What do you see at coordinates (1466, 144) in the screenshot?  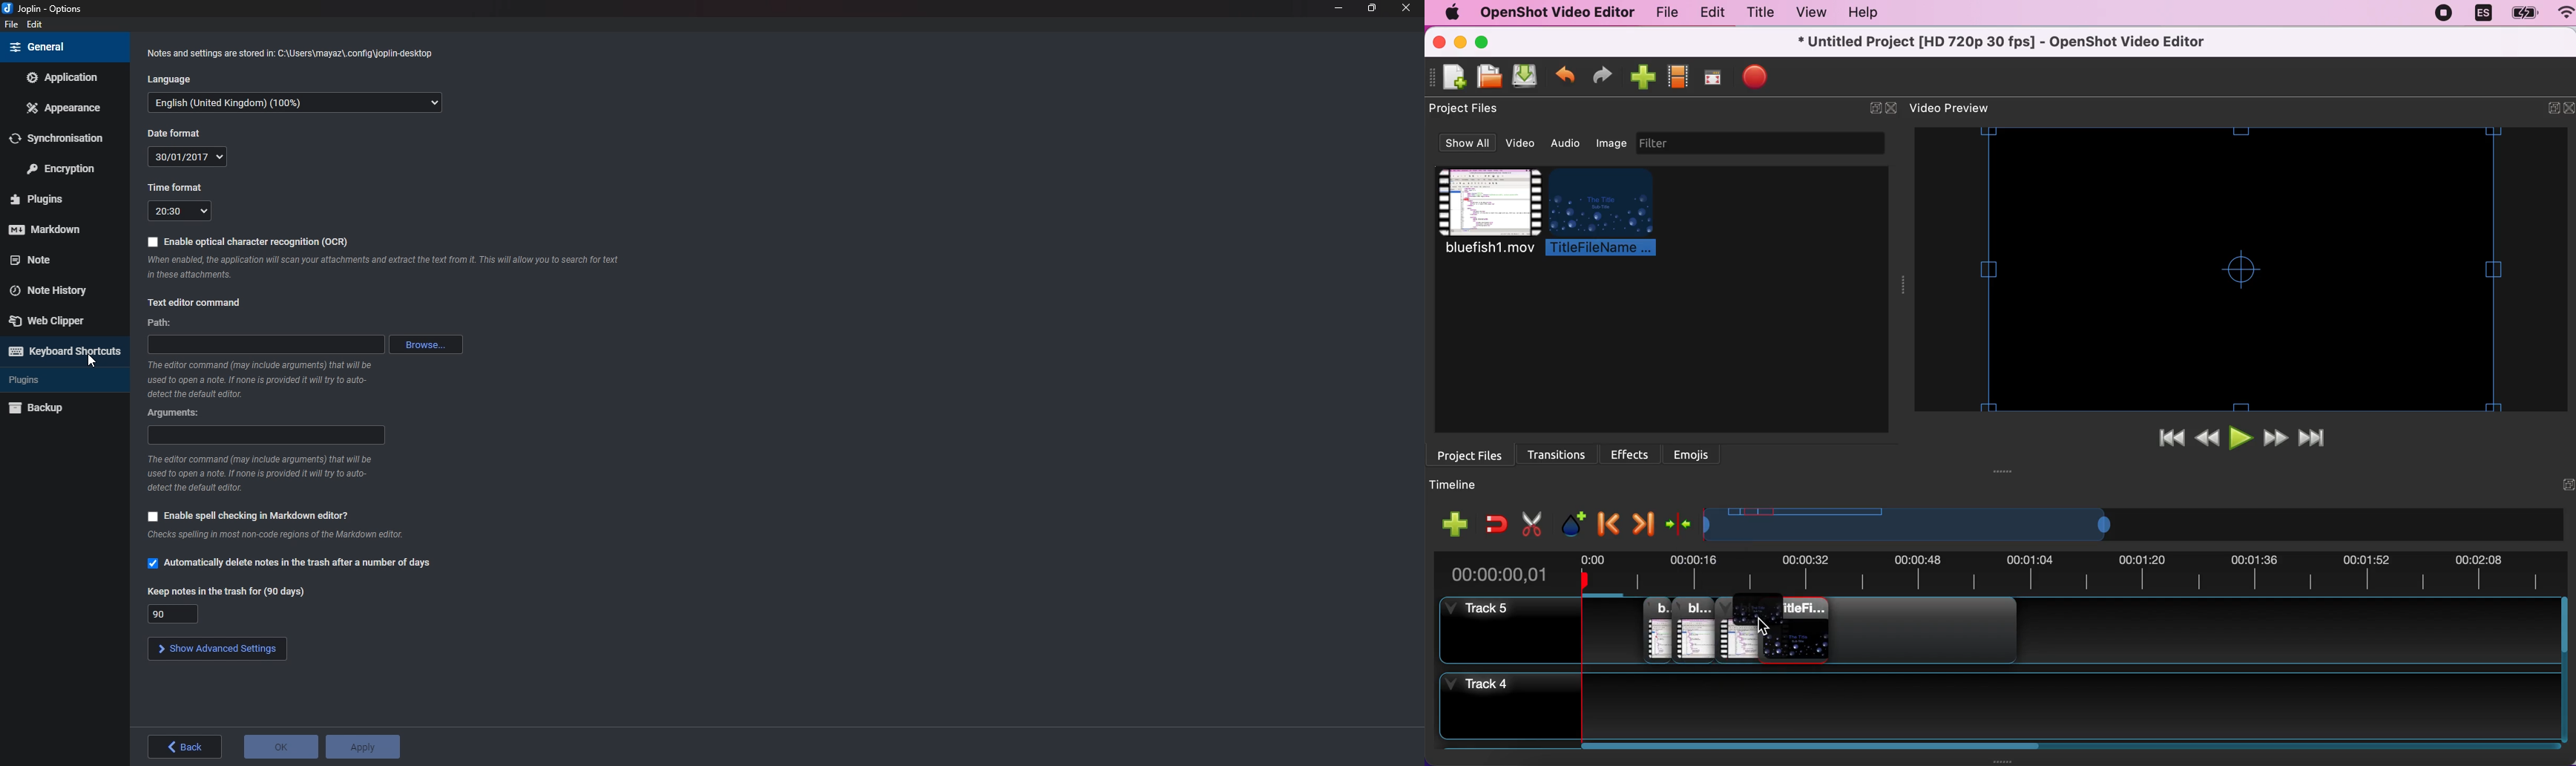 I see `show all` at bounding box center [1466, 144].